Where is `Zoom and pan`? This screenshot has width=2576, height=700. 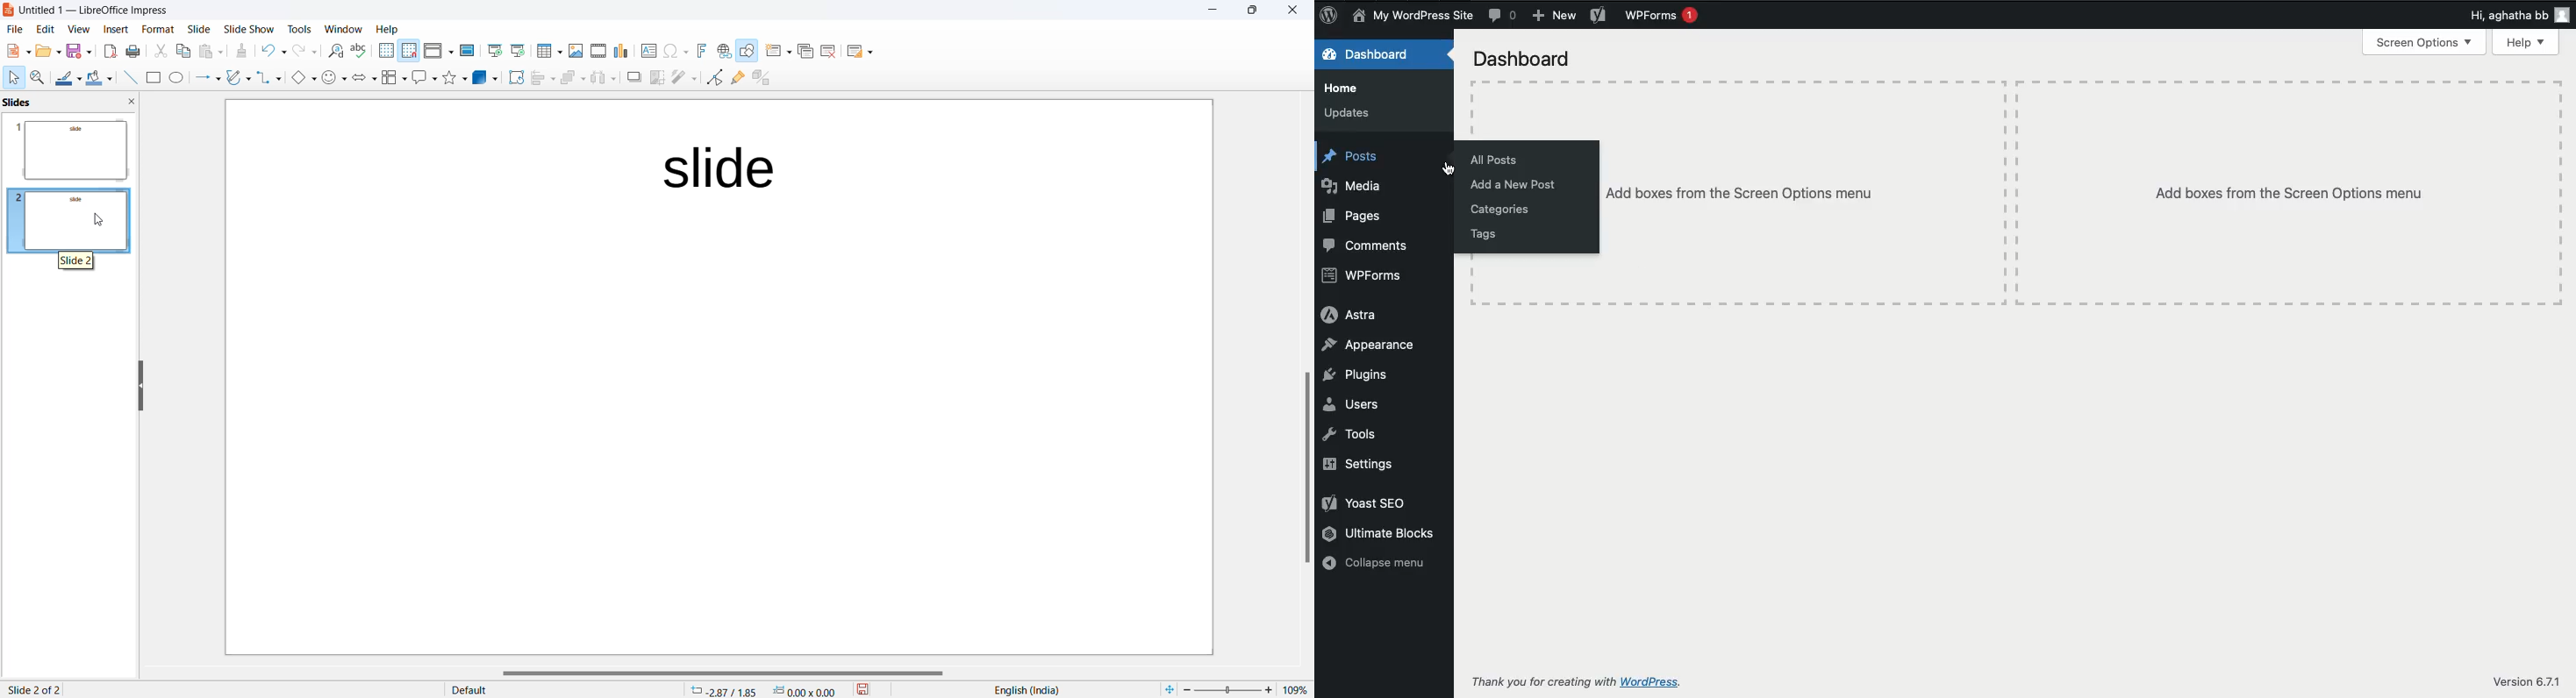 Zoom and pan is located at coordinates (36, 77).